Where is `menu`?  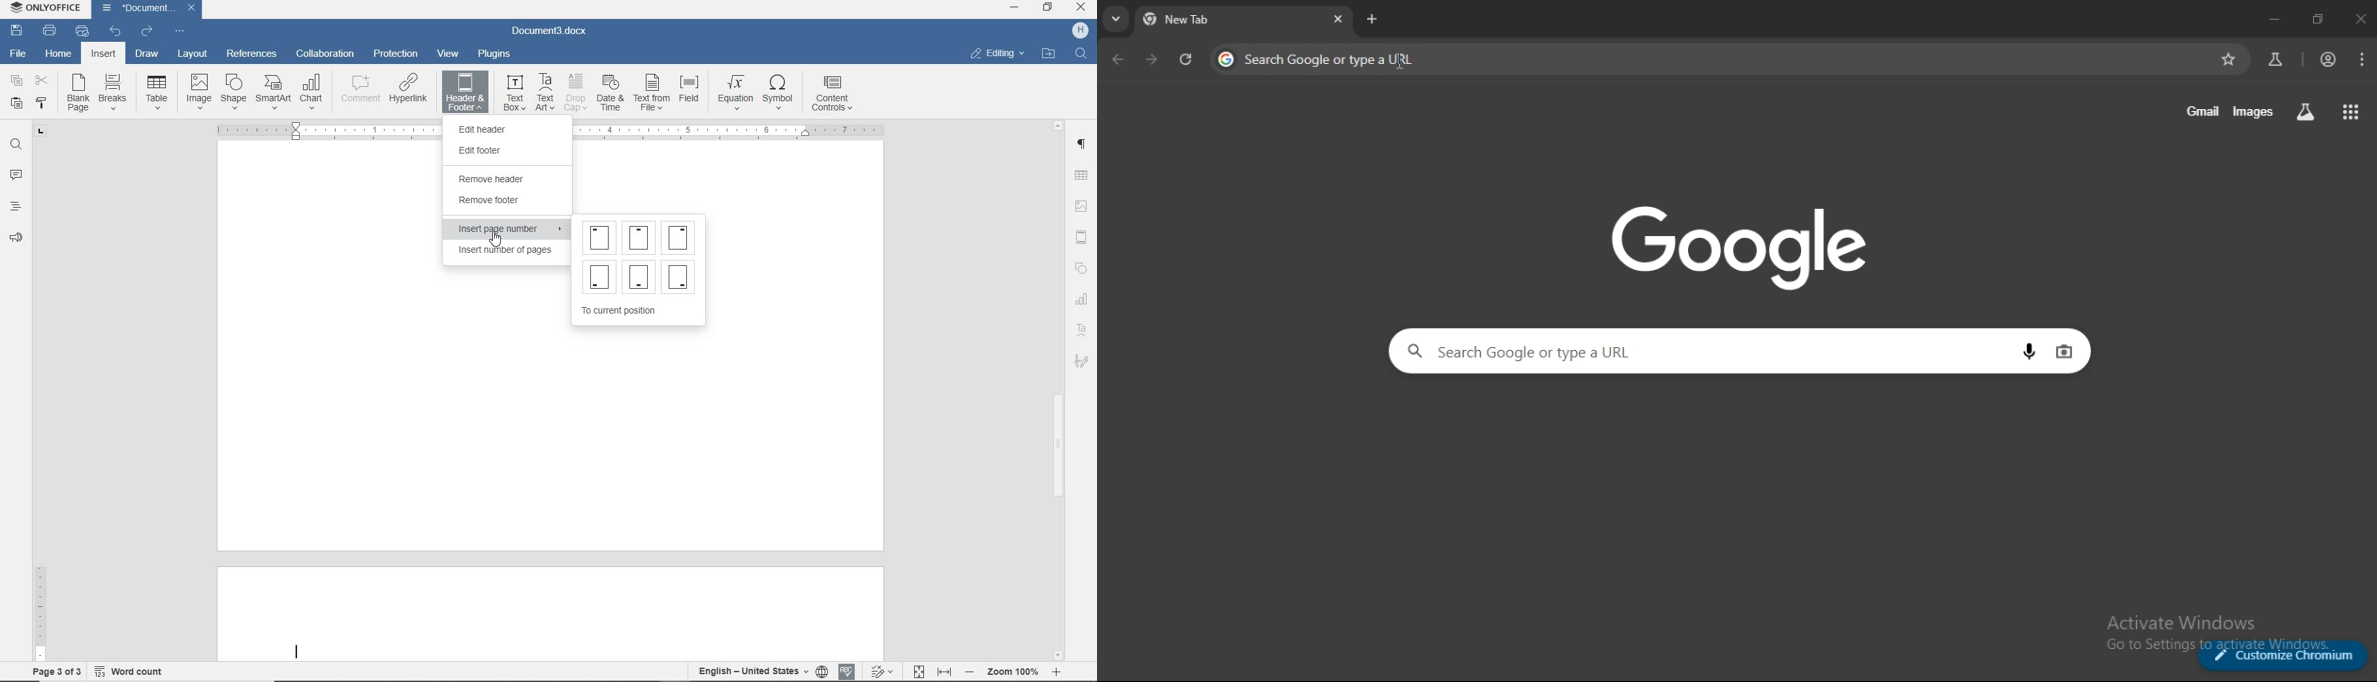
menu is located at coordinates (2361, 58).